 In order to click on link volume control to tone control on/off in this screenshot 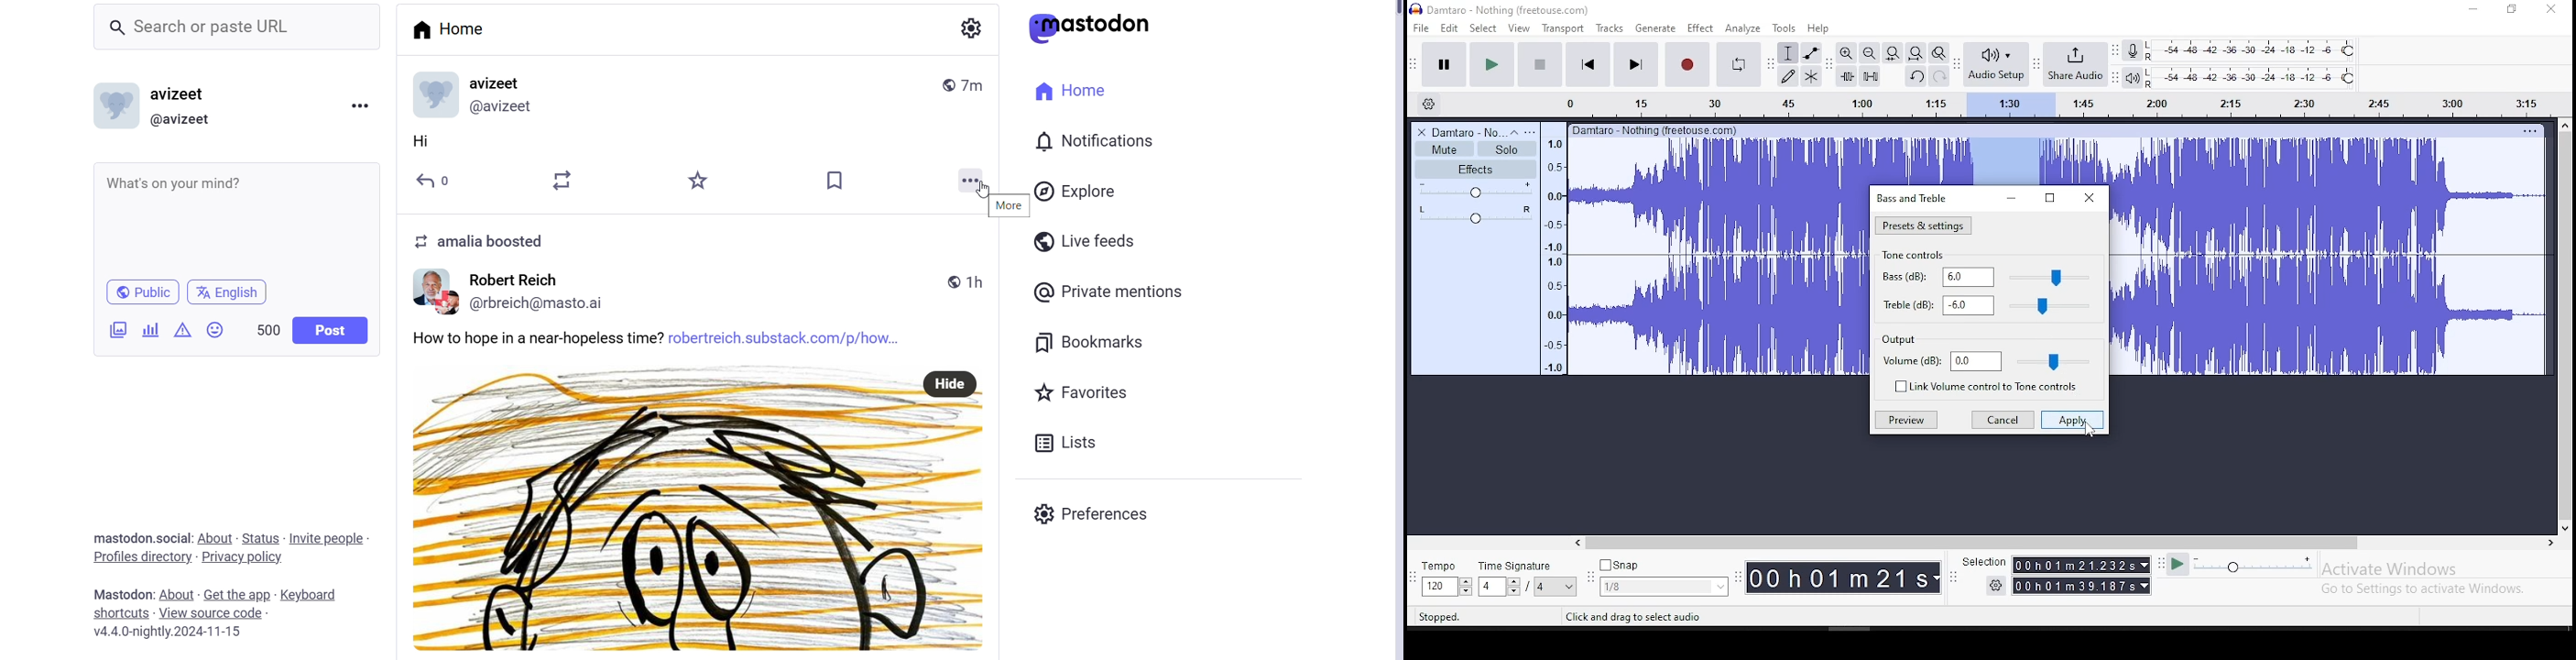, I will do `click(1999, 388)`.